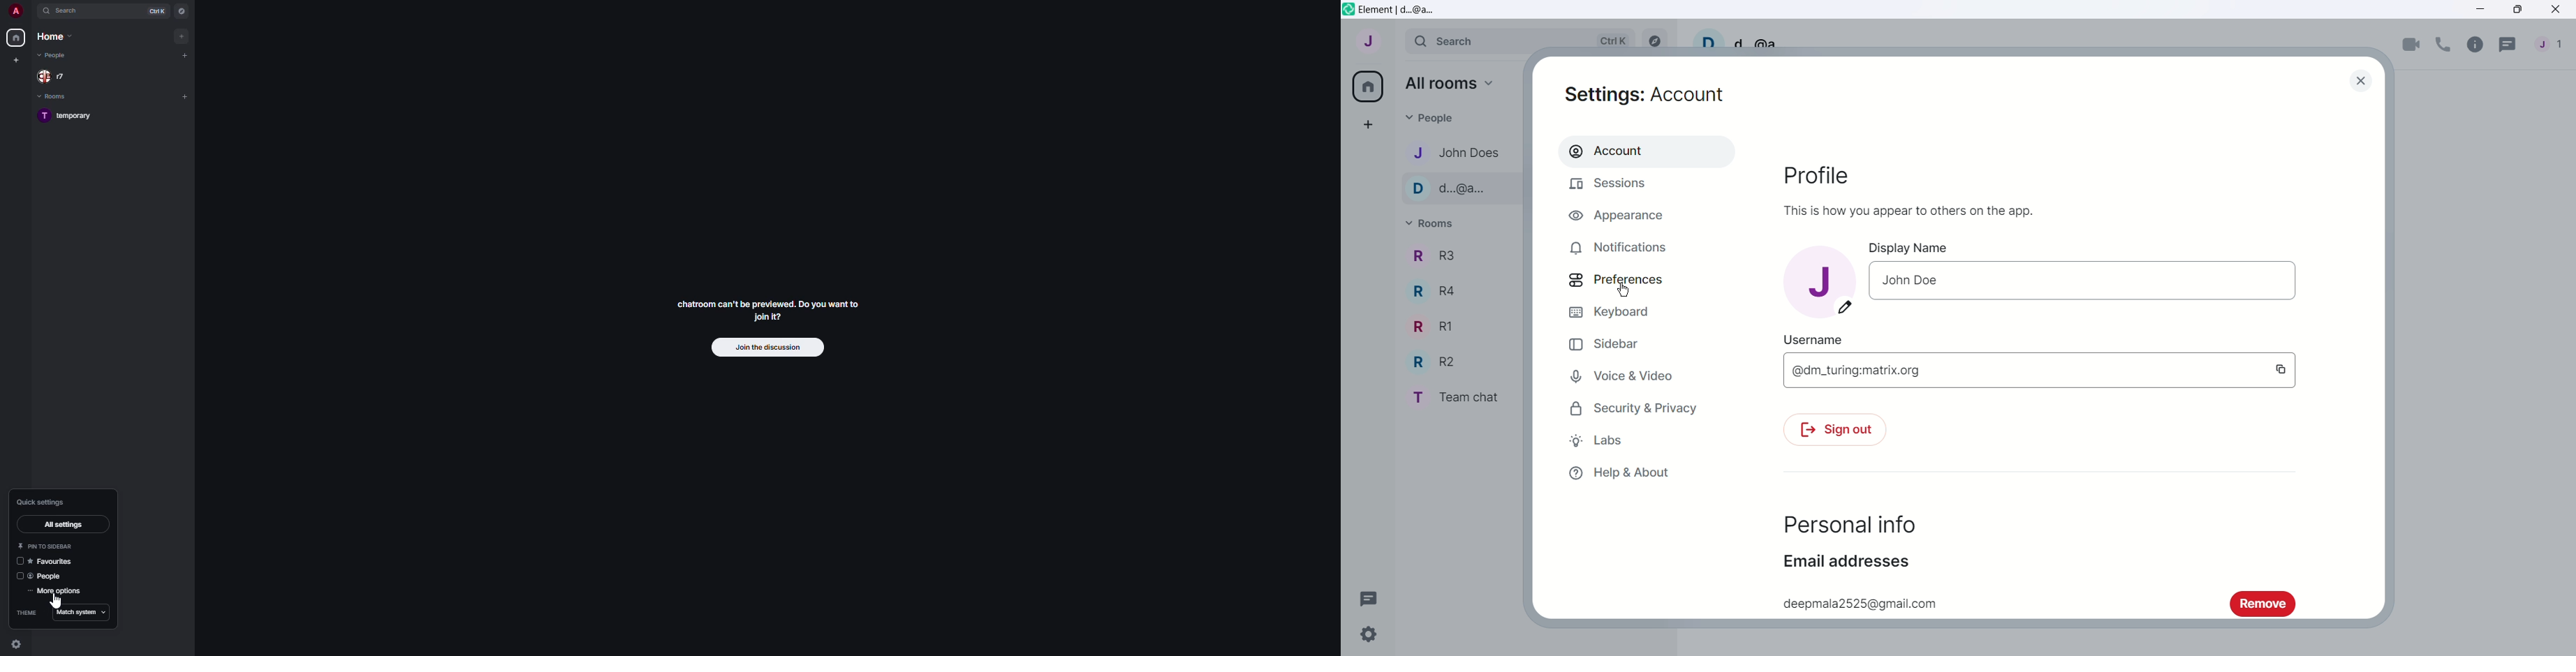 Image resolution: width=2576 pixels, height=672 pixels. I want to click on profile, so click(13, 10).